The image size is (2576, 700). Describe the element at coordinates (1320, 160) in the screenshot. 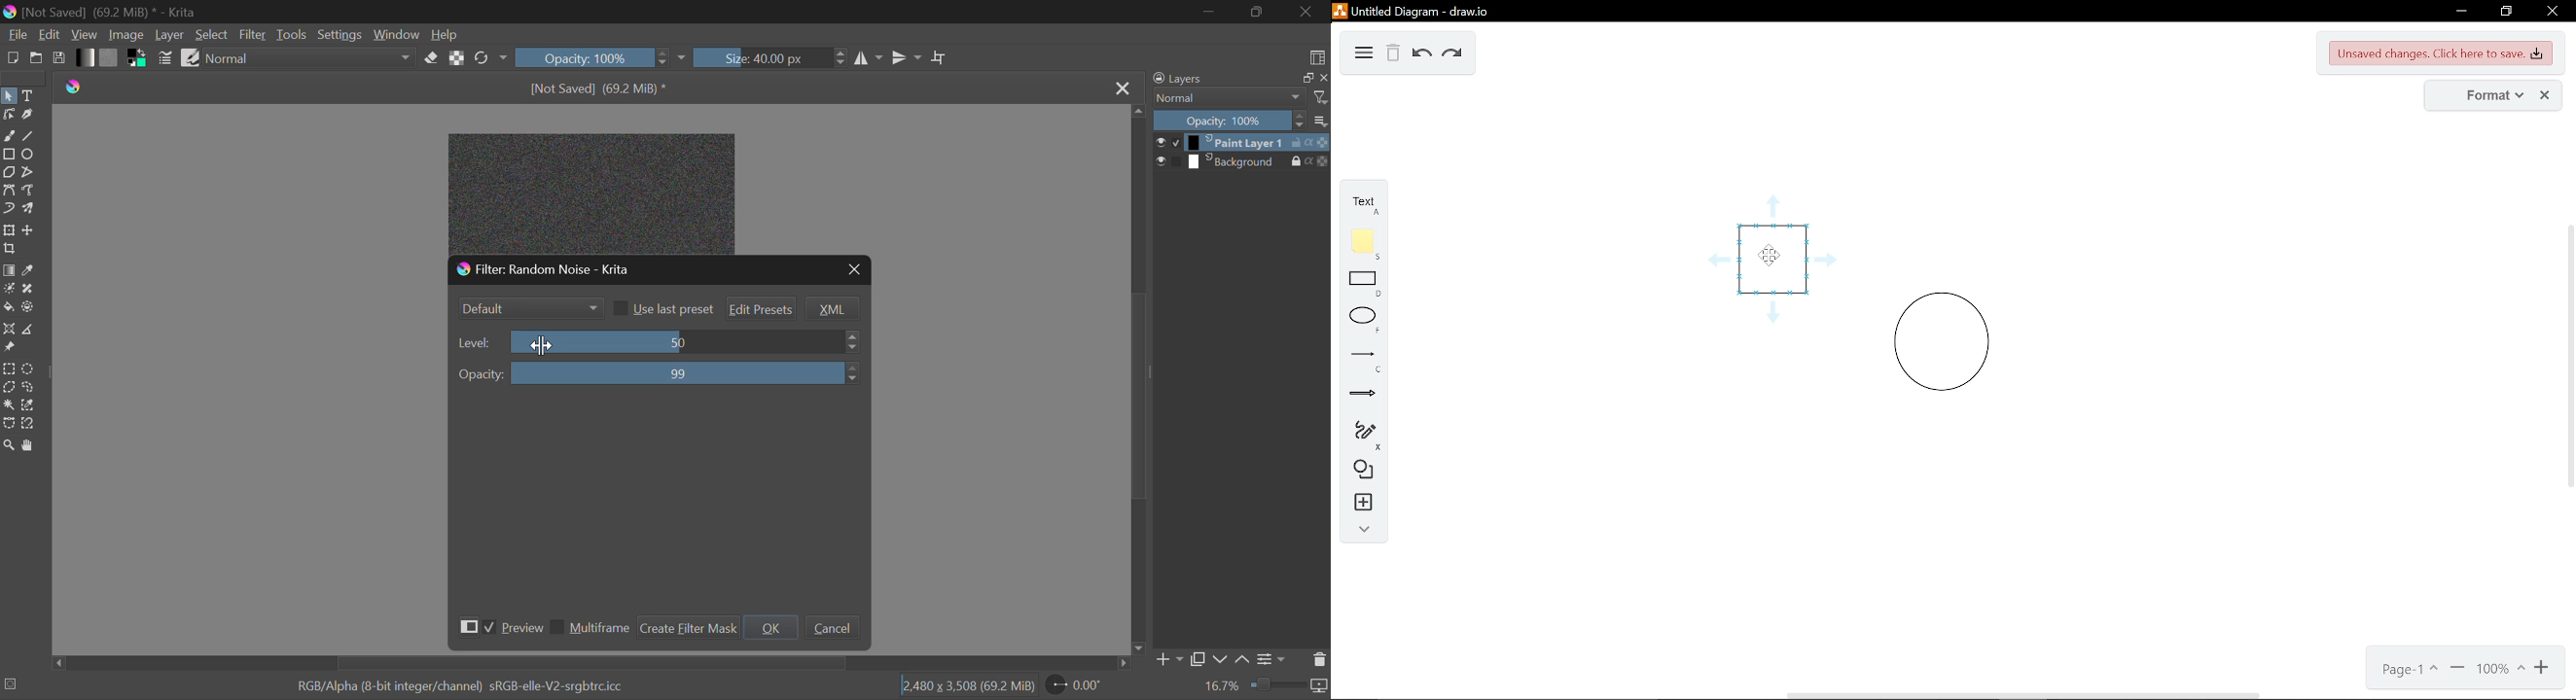

I see `opacity` at that location.